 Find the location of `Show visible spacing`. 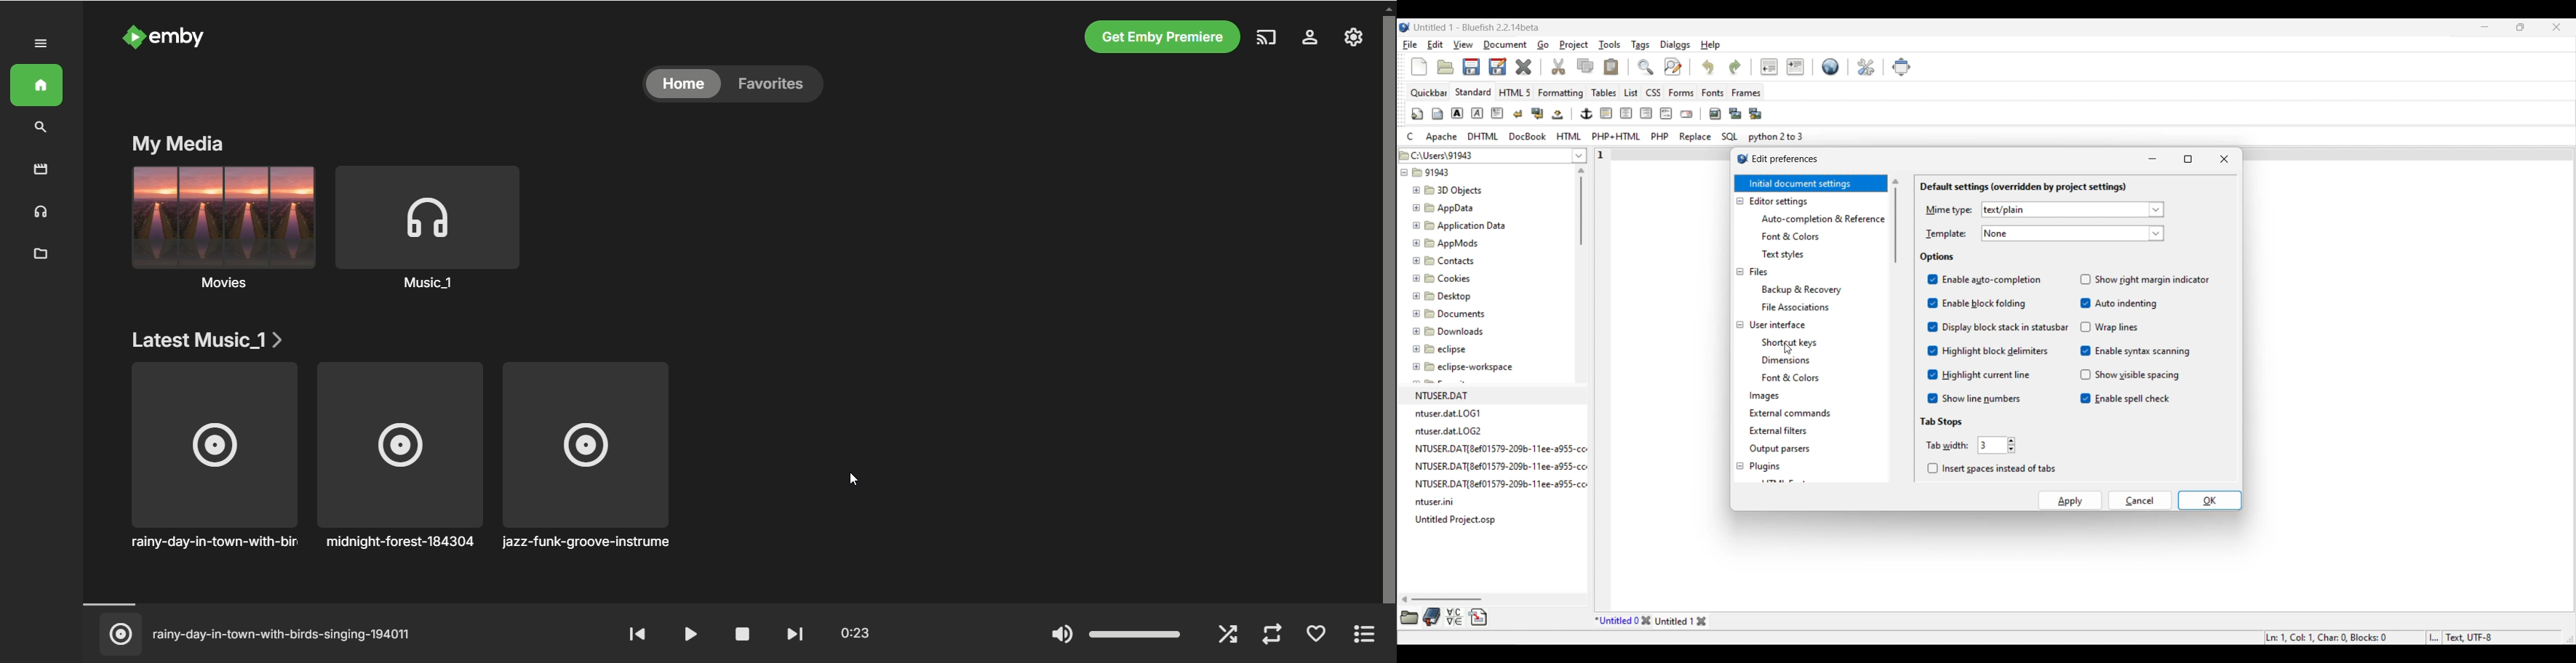

Show visible spacing is located at coordinates (2128, 374).